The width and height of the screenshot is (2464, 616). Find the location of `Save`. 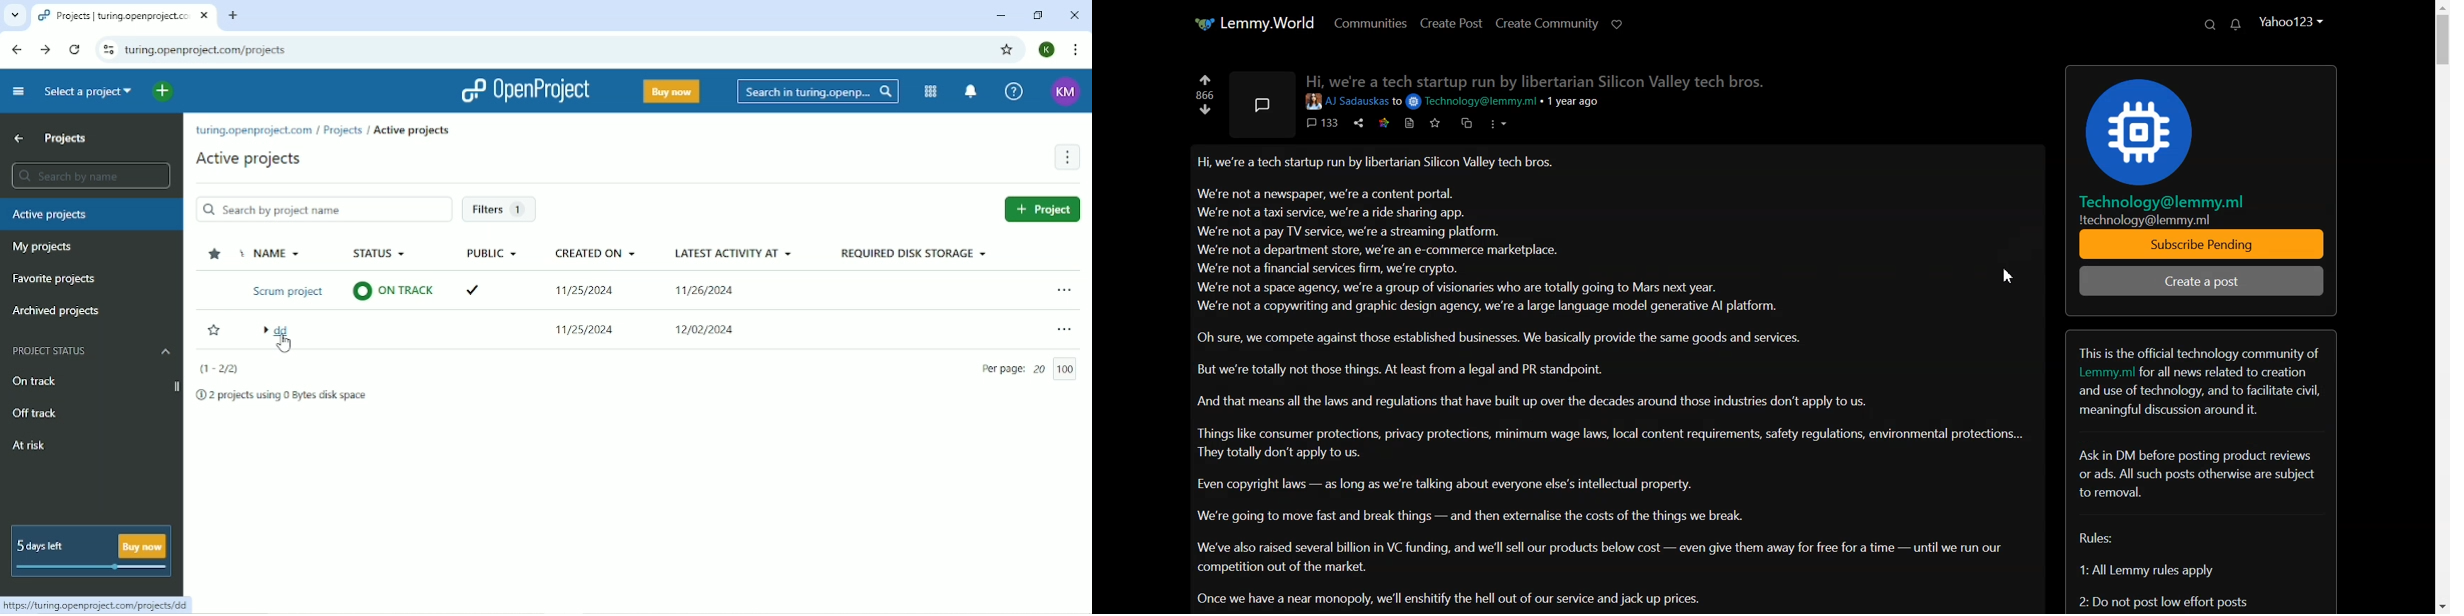

Save is located at coordinates (1434, 123).